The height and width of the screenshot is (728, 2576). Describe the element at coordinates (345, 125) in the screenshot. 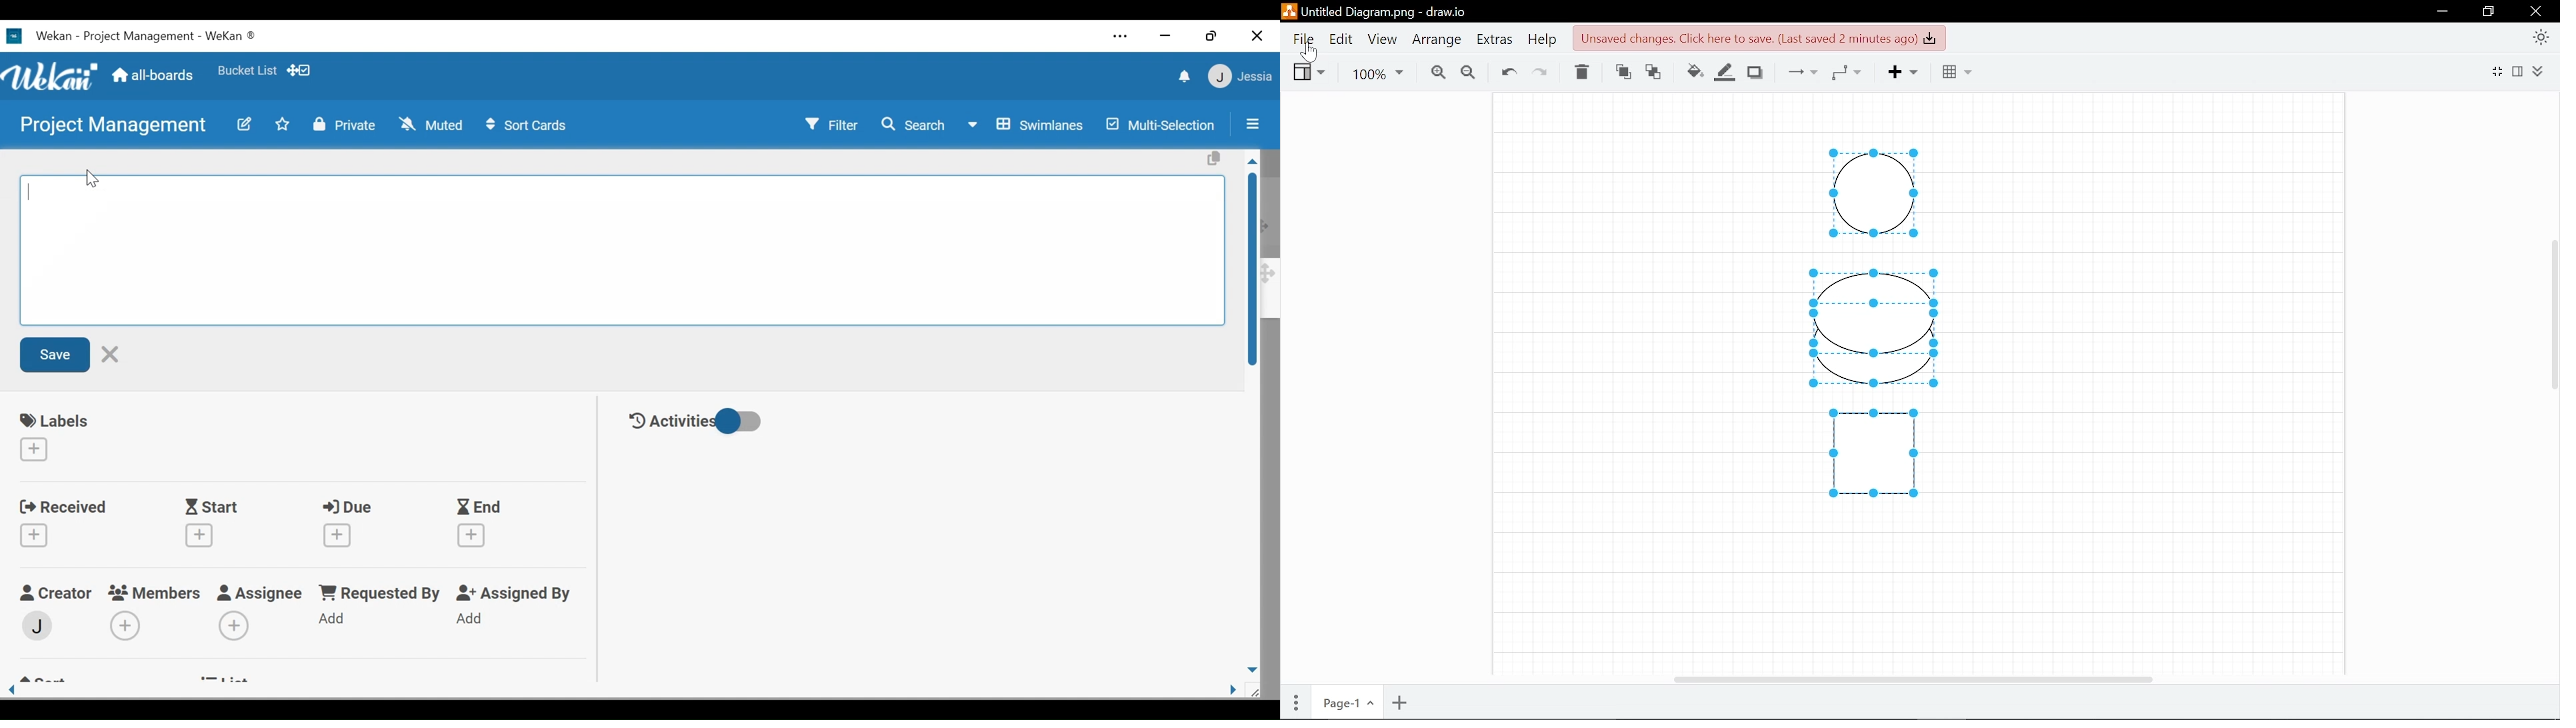

I see `Private` at that location.